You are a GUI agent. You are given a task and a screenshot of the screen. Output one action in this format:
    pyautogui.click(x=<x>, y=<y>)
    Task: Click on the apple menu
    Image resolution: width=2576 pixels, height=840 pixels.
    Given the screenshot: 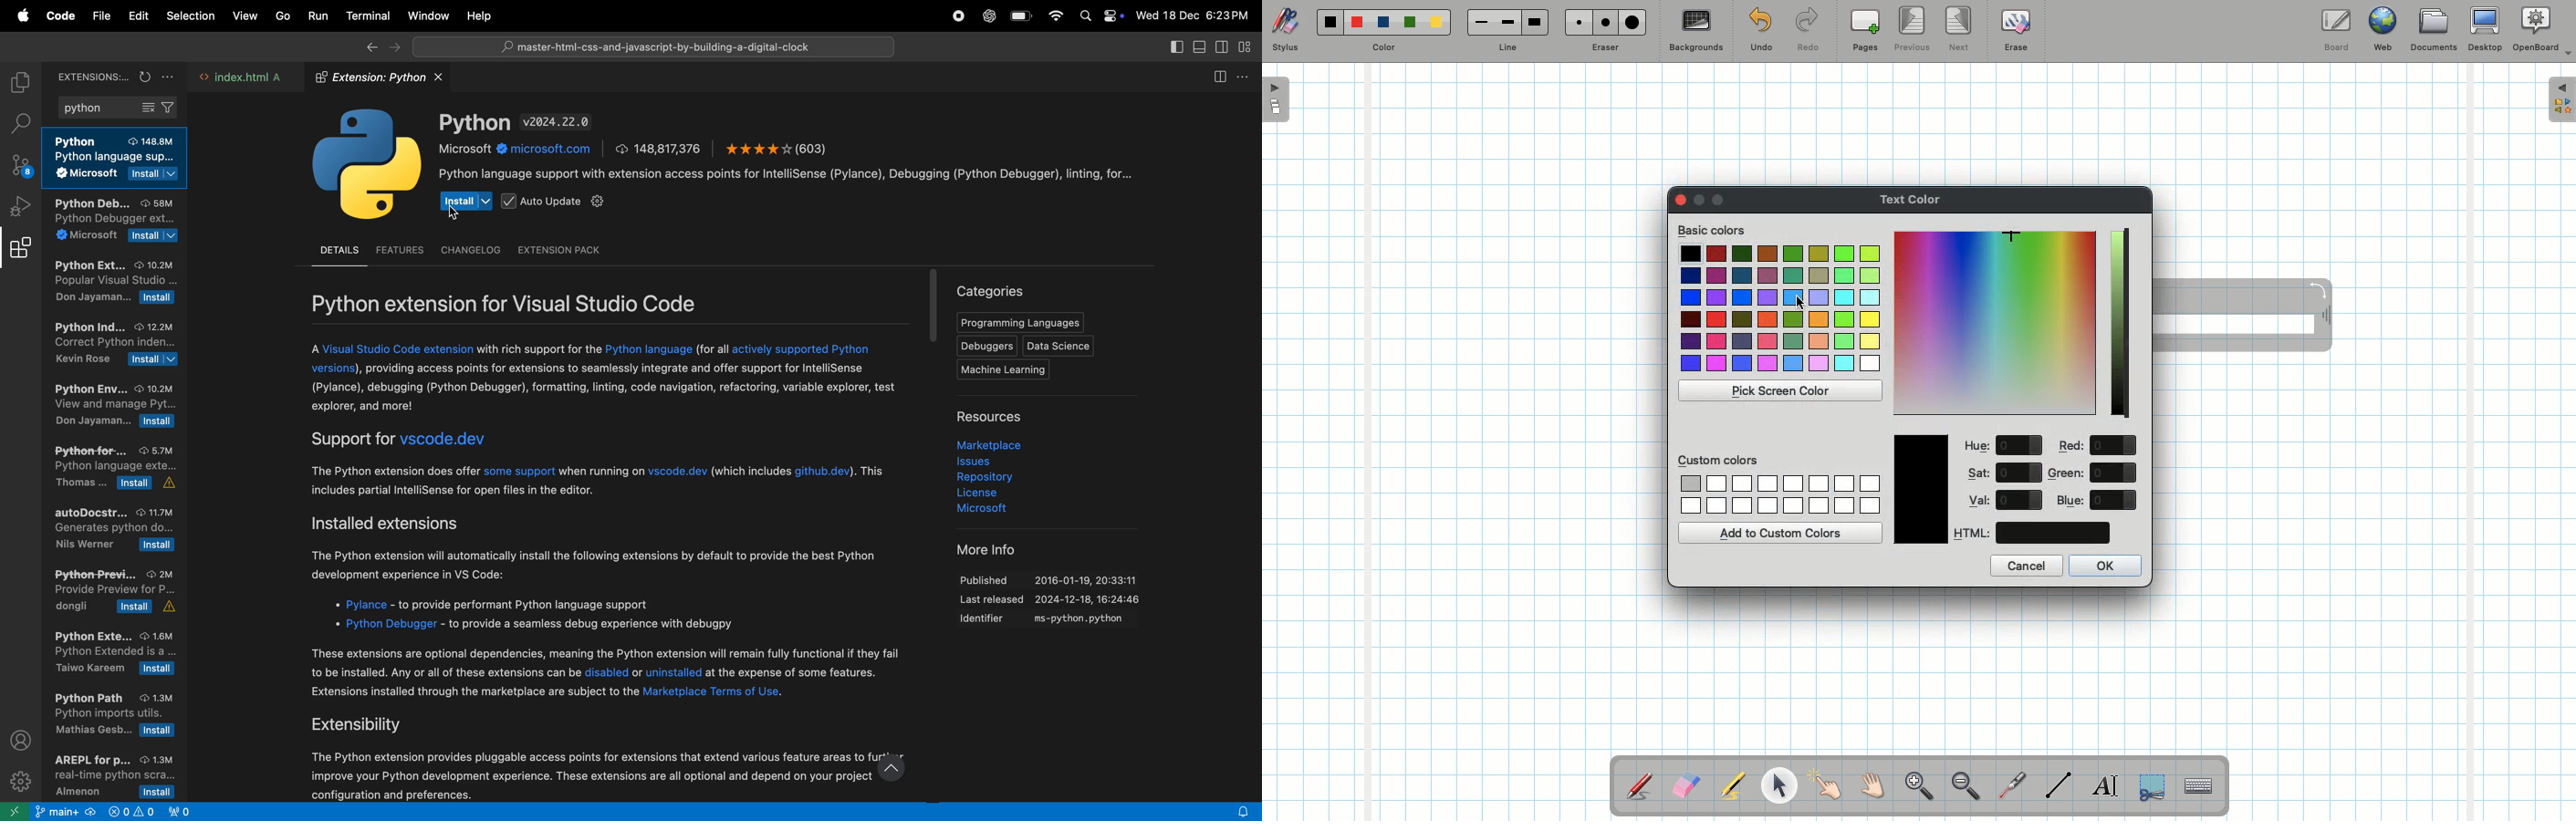 What is the action you would take?
    pyautogui.click(x=19, y=16)
    